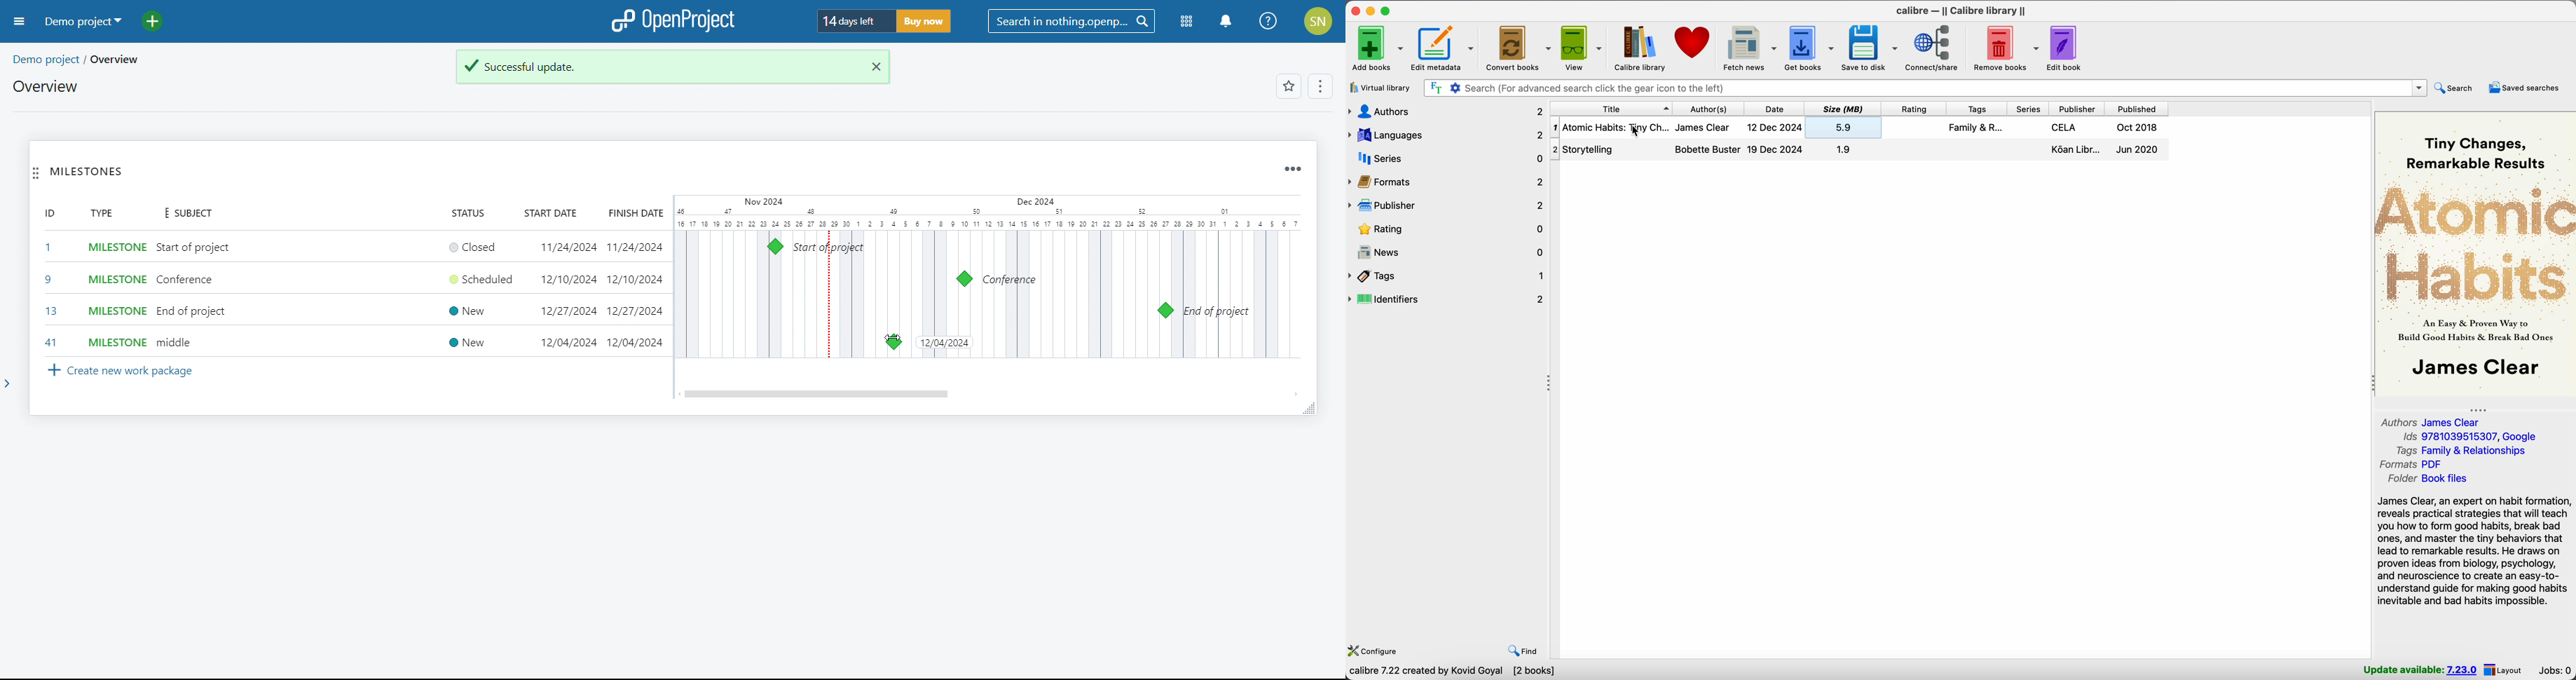 The height and width of the screenshot is (700, 2576). Describe the element at coordinates (1581, 48) in the screenshot. I see `view` at that location.